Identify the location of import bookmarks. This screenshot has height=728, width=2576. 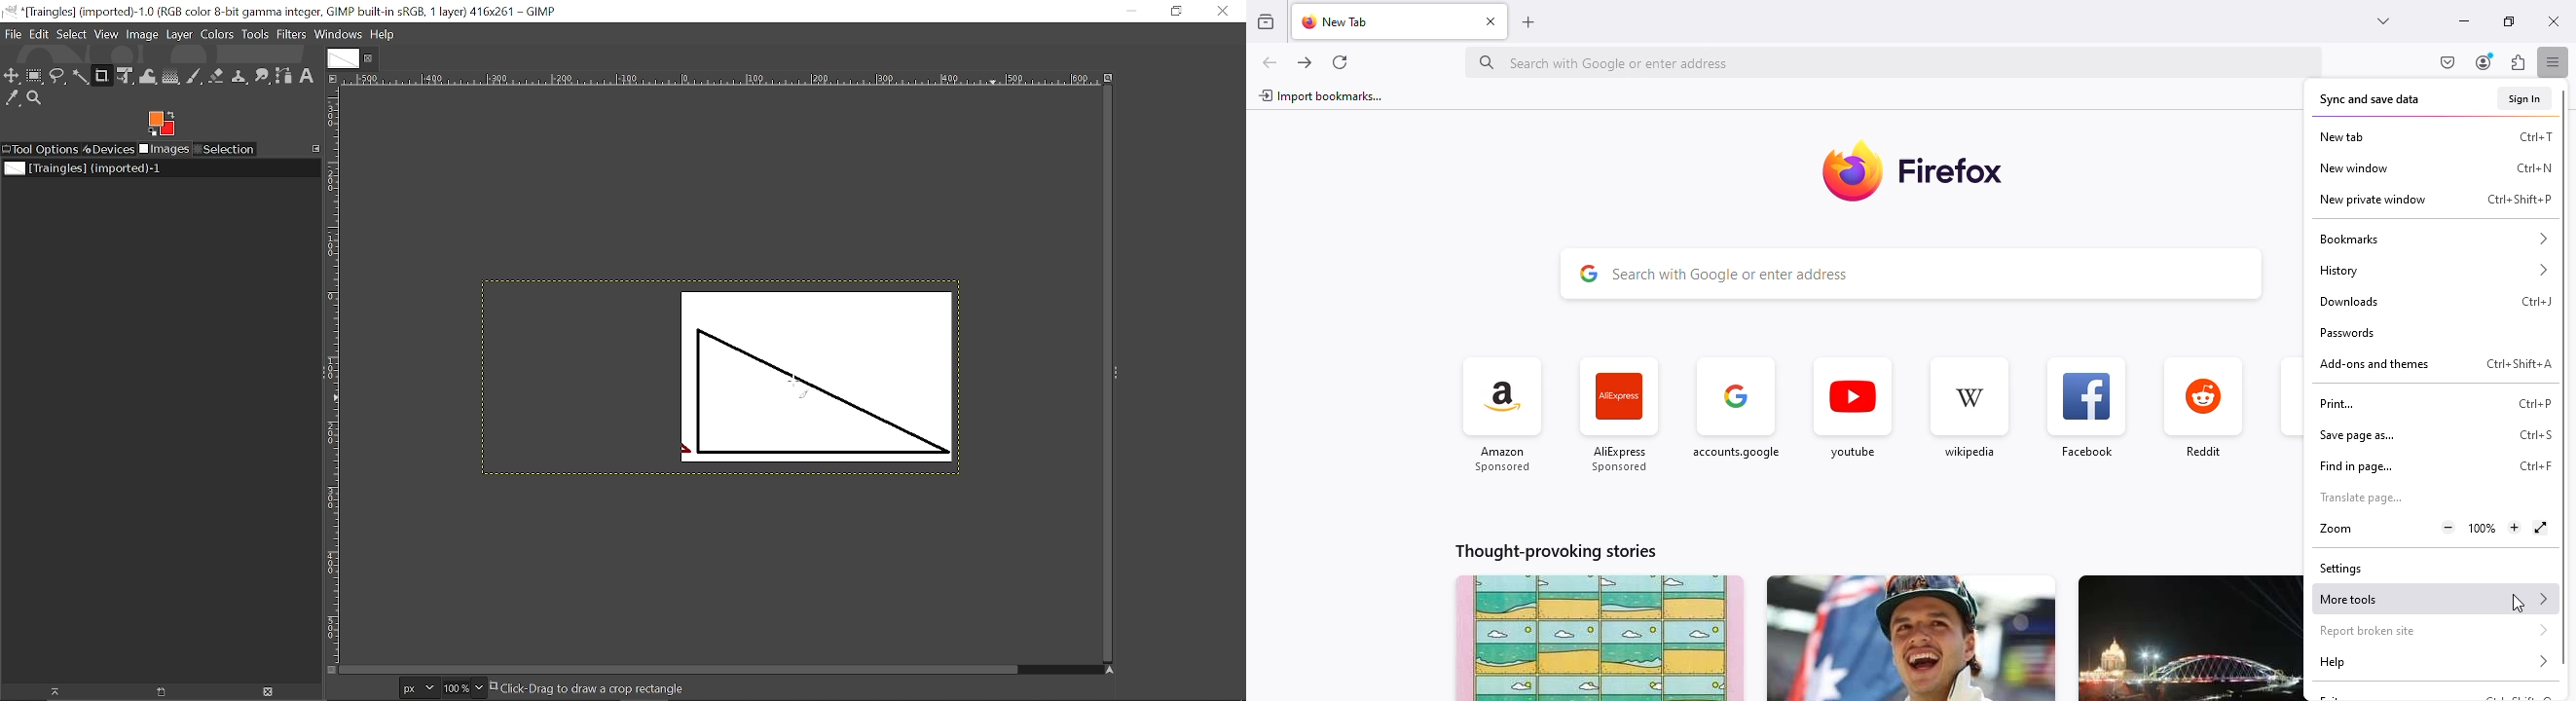
(1322, 95).